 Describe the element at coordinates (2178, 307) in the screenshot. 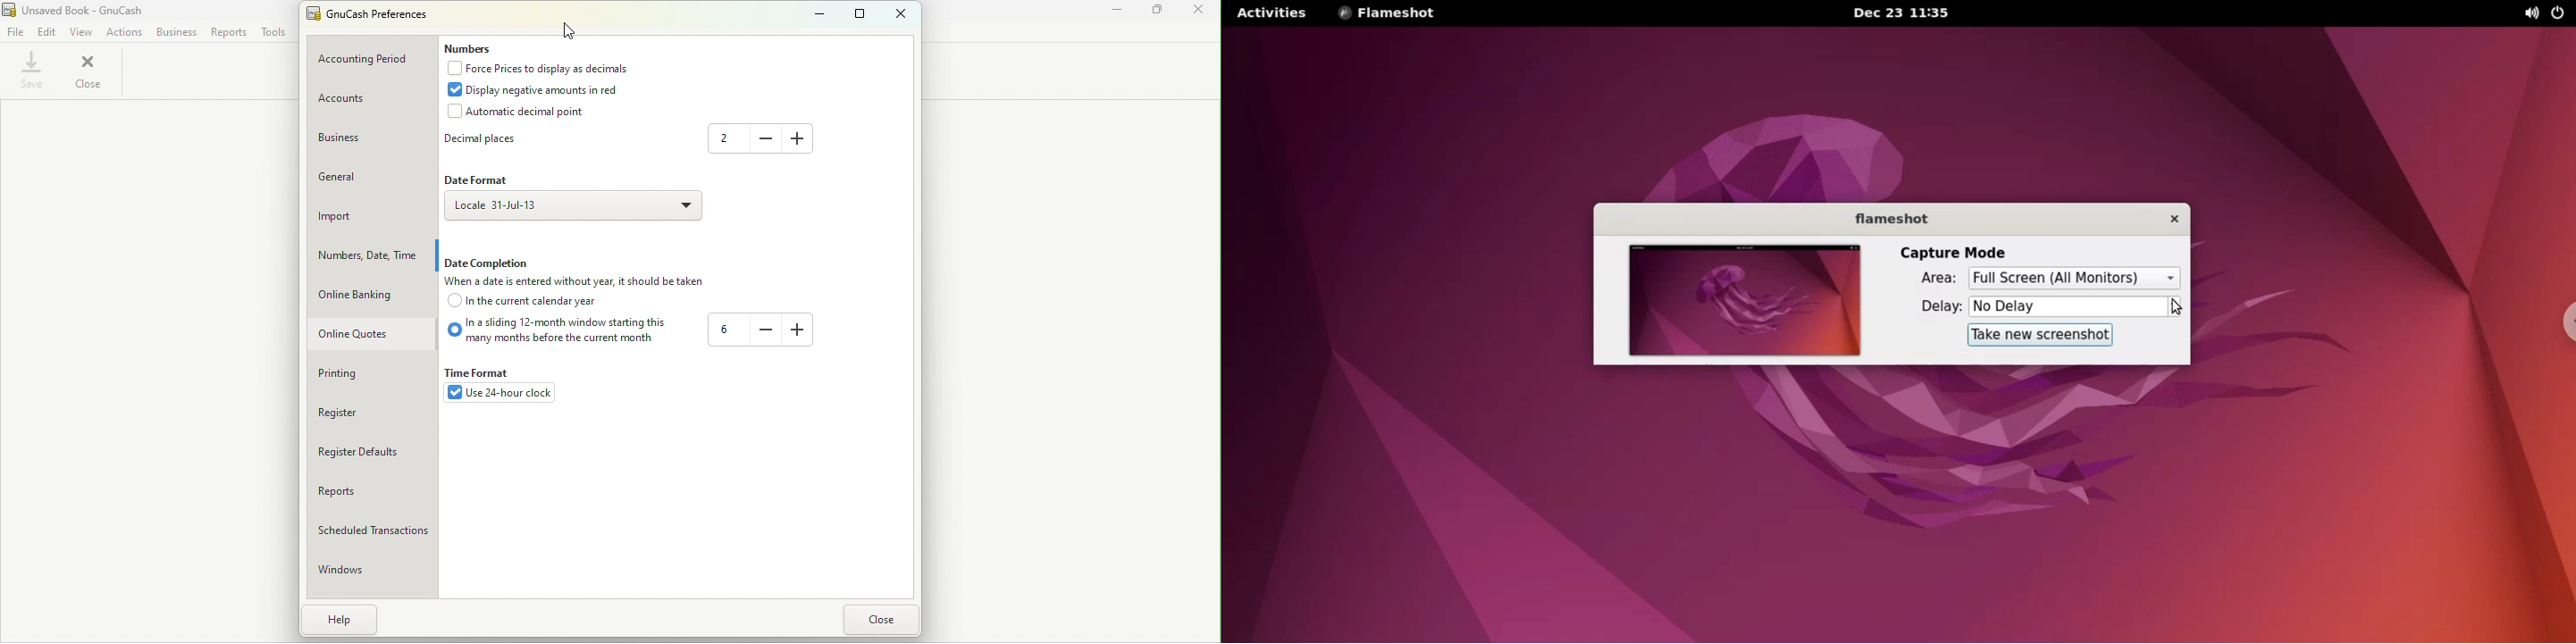

I see `increment or decrement delay` at that location.